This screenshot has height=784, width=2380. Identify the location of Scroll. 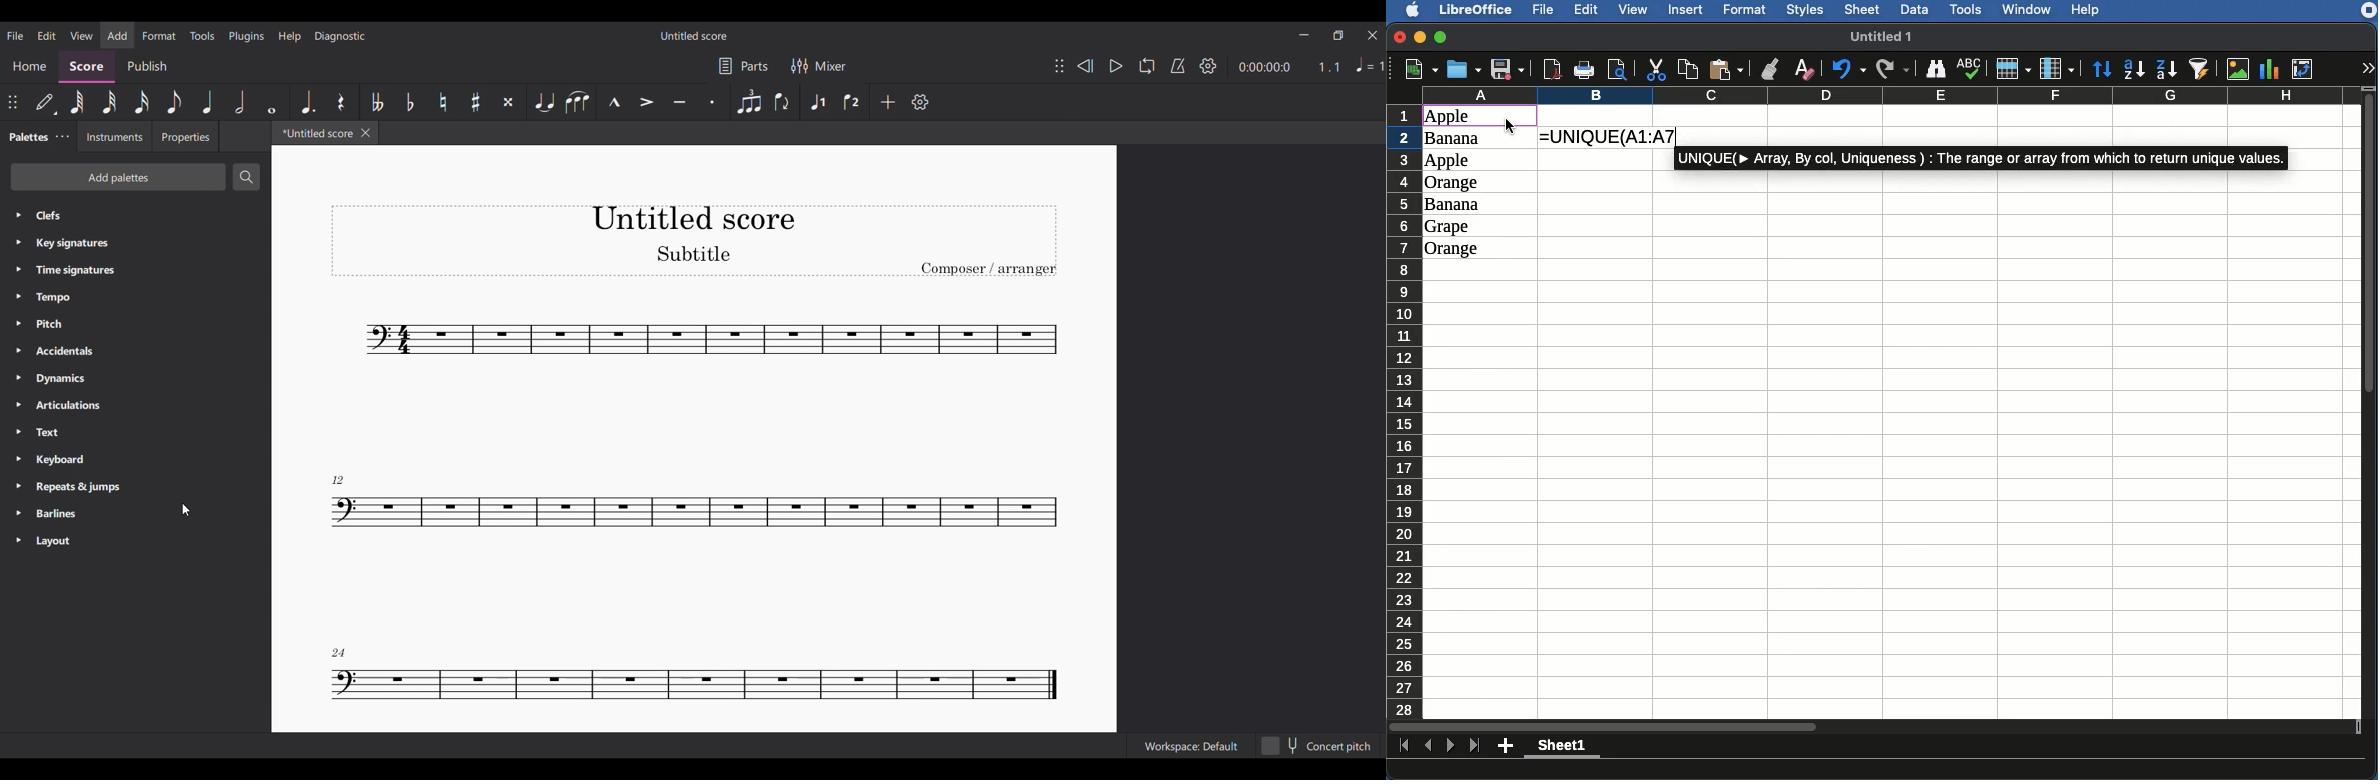
(1872, 727).